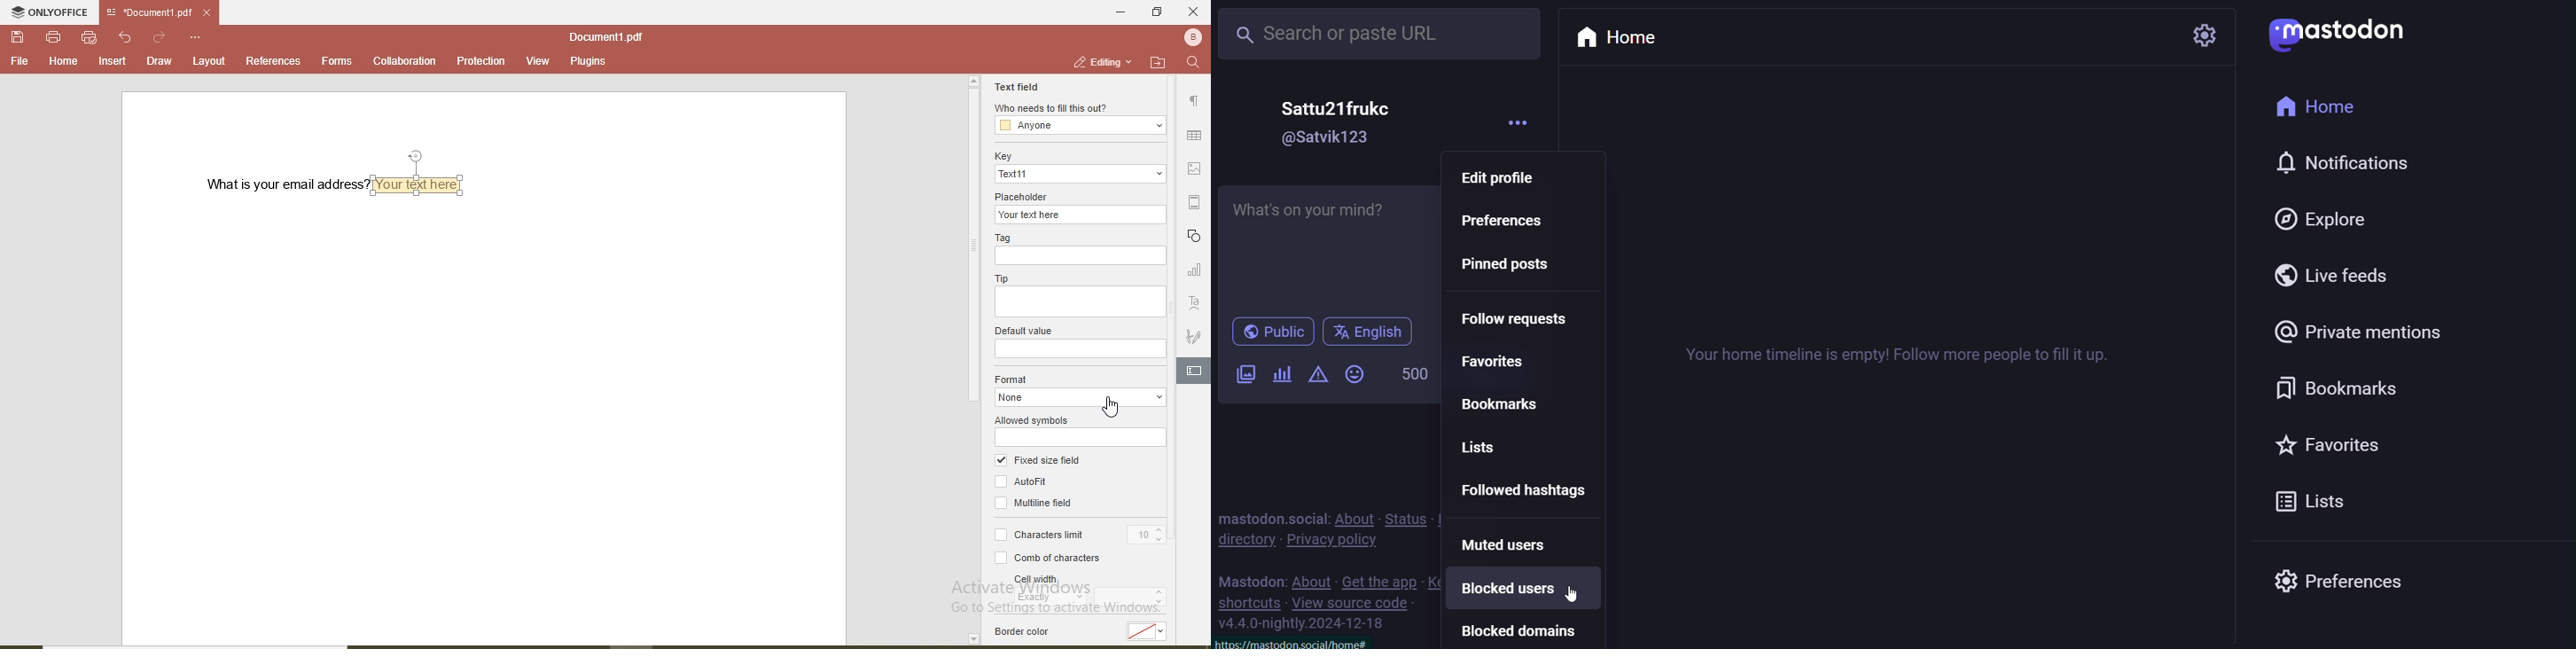 The height and width of the screenshot is (672, 2576). Describe the element at coordinates (2200, 33) in the screenshot. I see `setting` at that location.